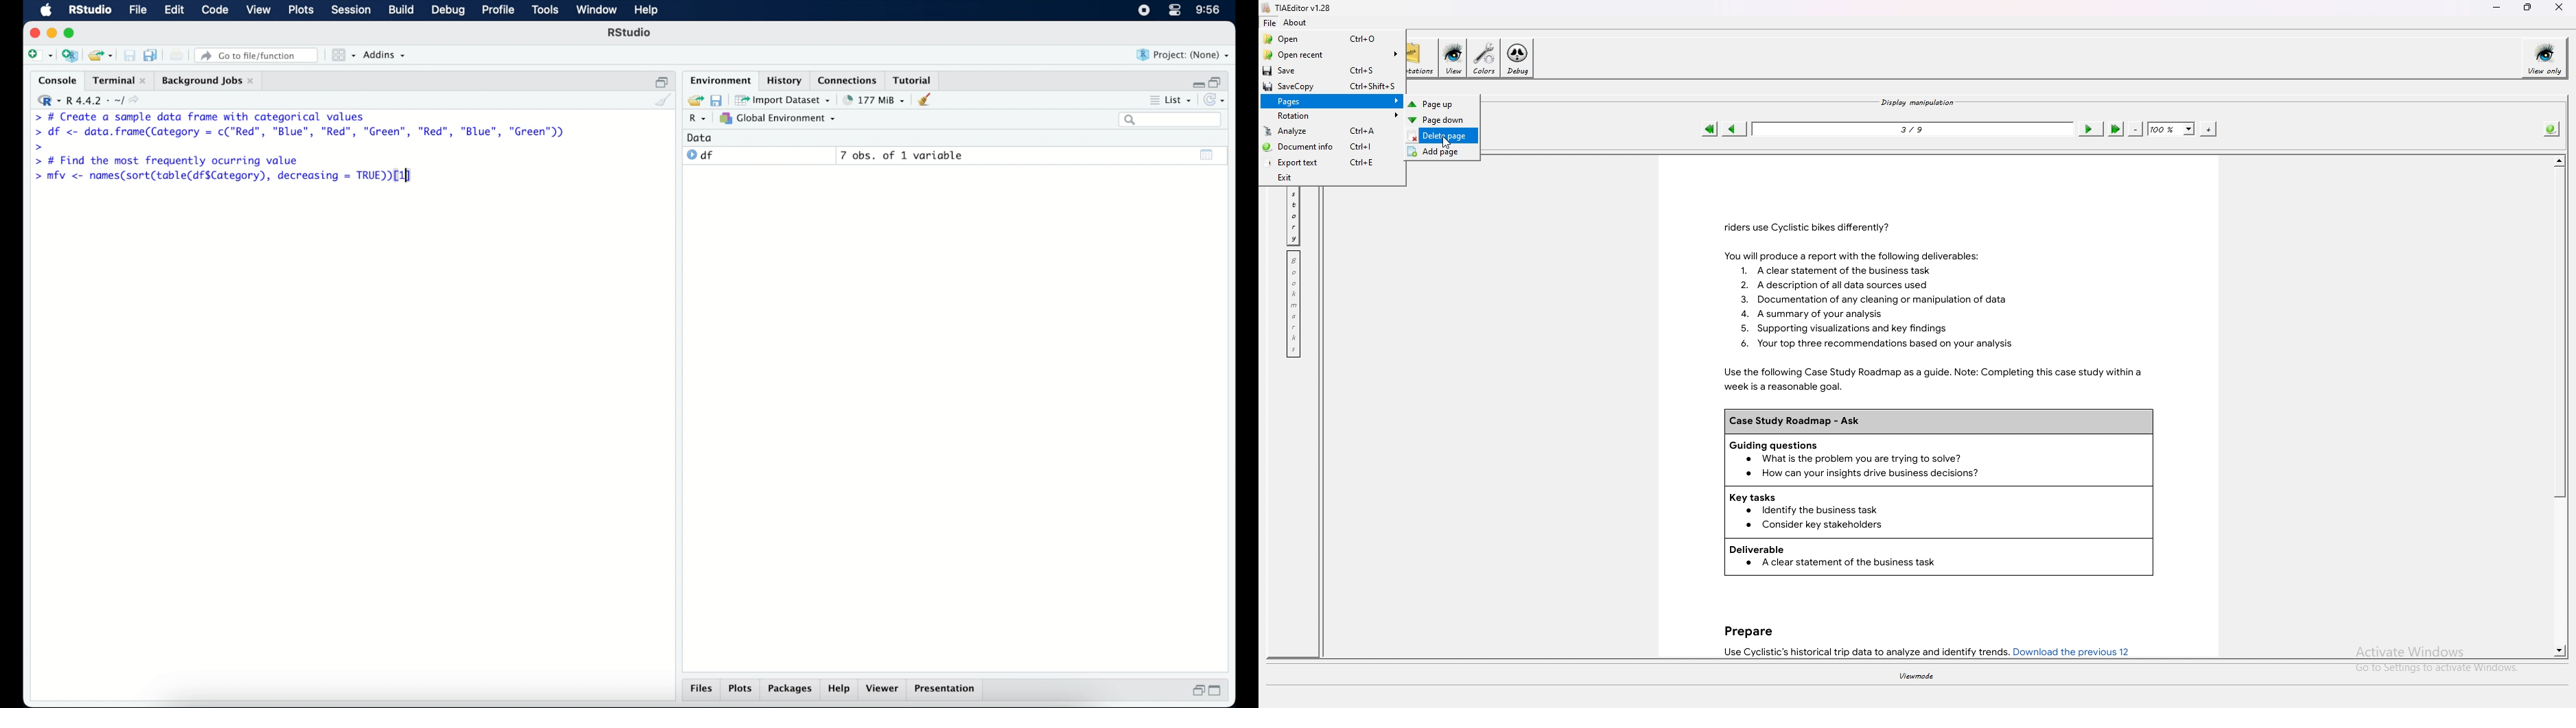 Image resolution: width=2576 pixels, height=728 pixels. I want to click on console, so click(54, 79).